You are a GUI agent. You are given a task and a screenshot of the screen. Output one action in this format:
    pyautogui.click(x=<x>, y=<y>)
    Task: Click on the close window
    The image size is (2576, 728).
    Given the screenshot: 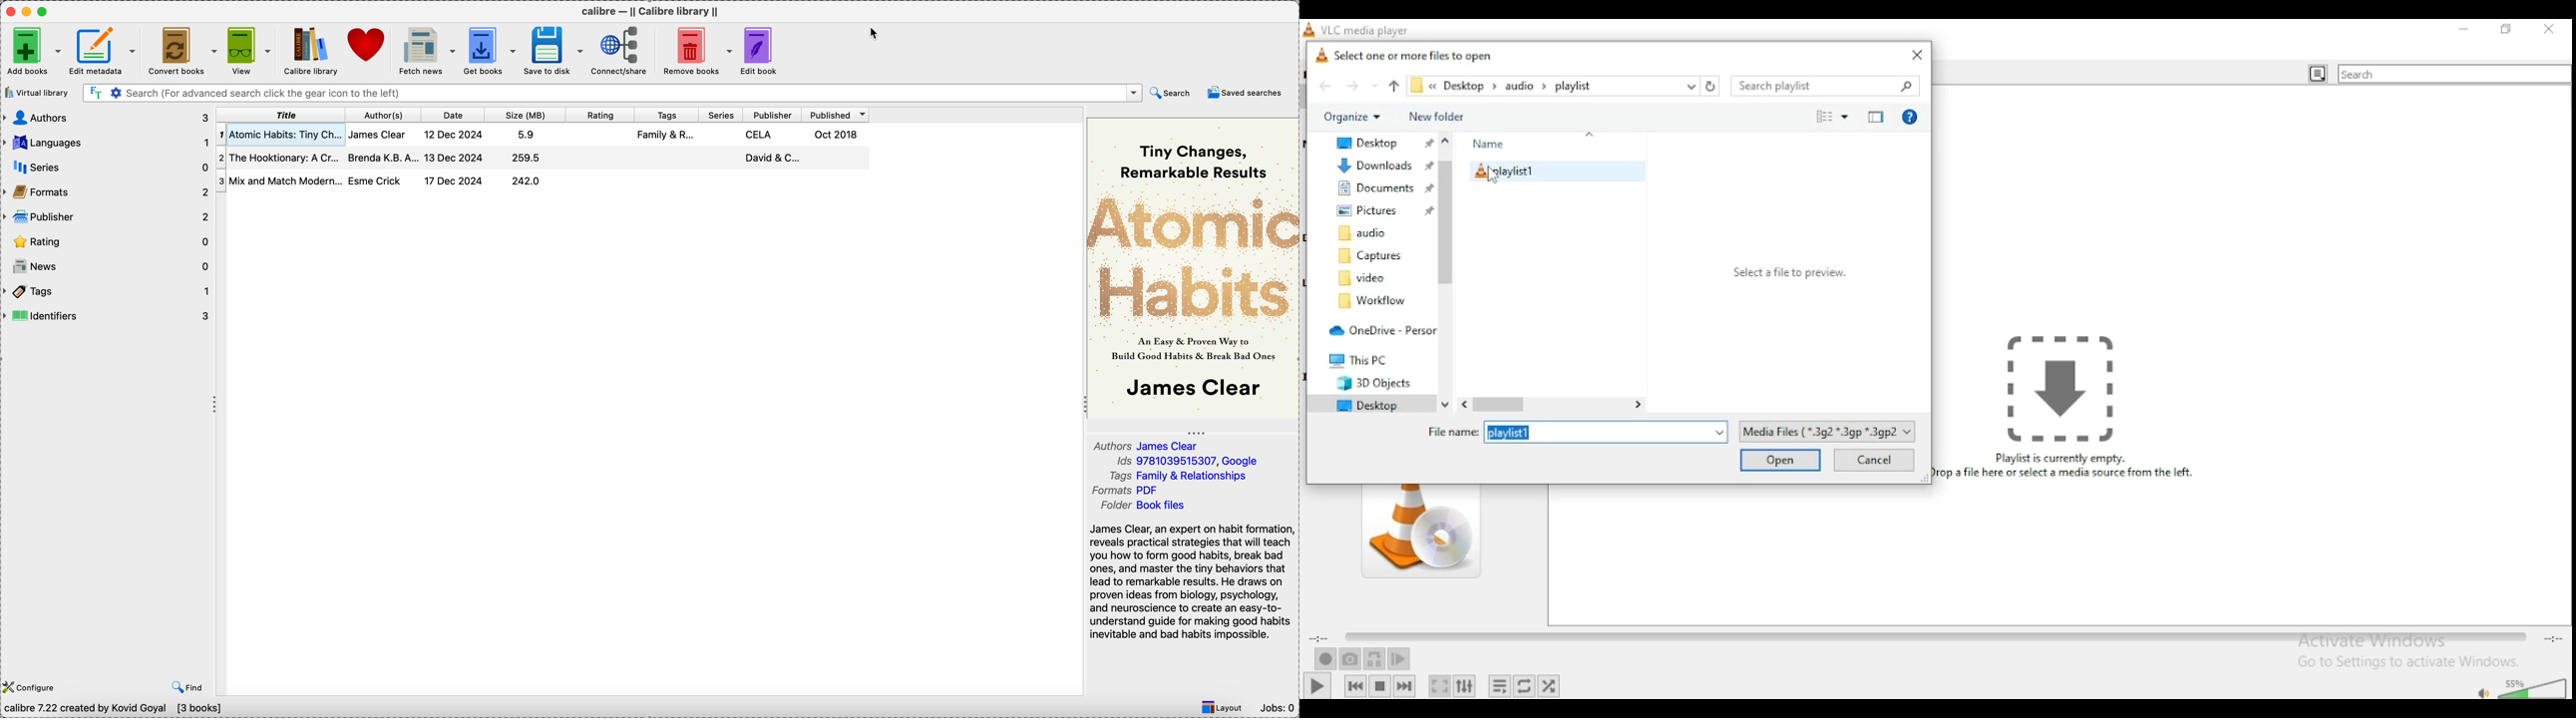 What is the action you would take?
    pyautogui.click(x=2549, y=30)
    